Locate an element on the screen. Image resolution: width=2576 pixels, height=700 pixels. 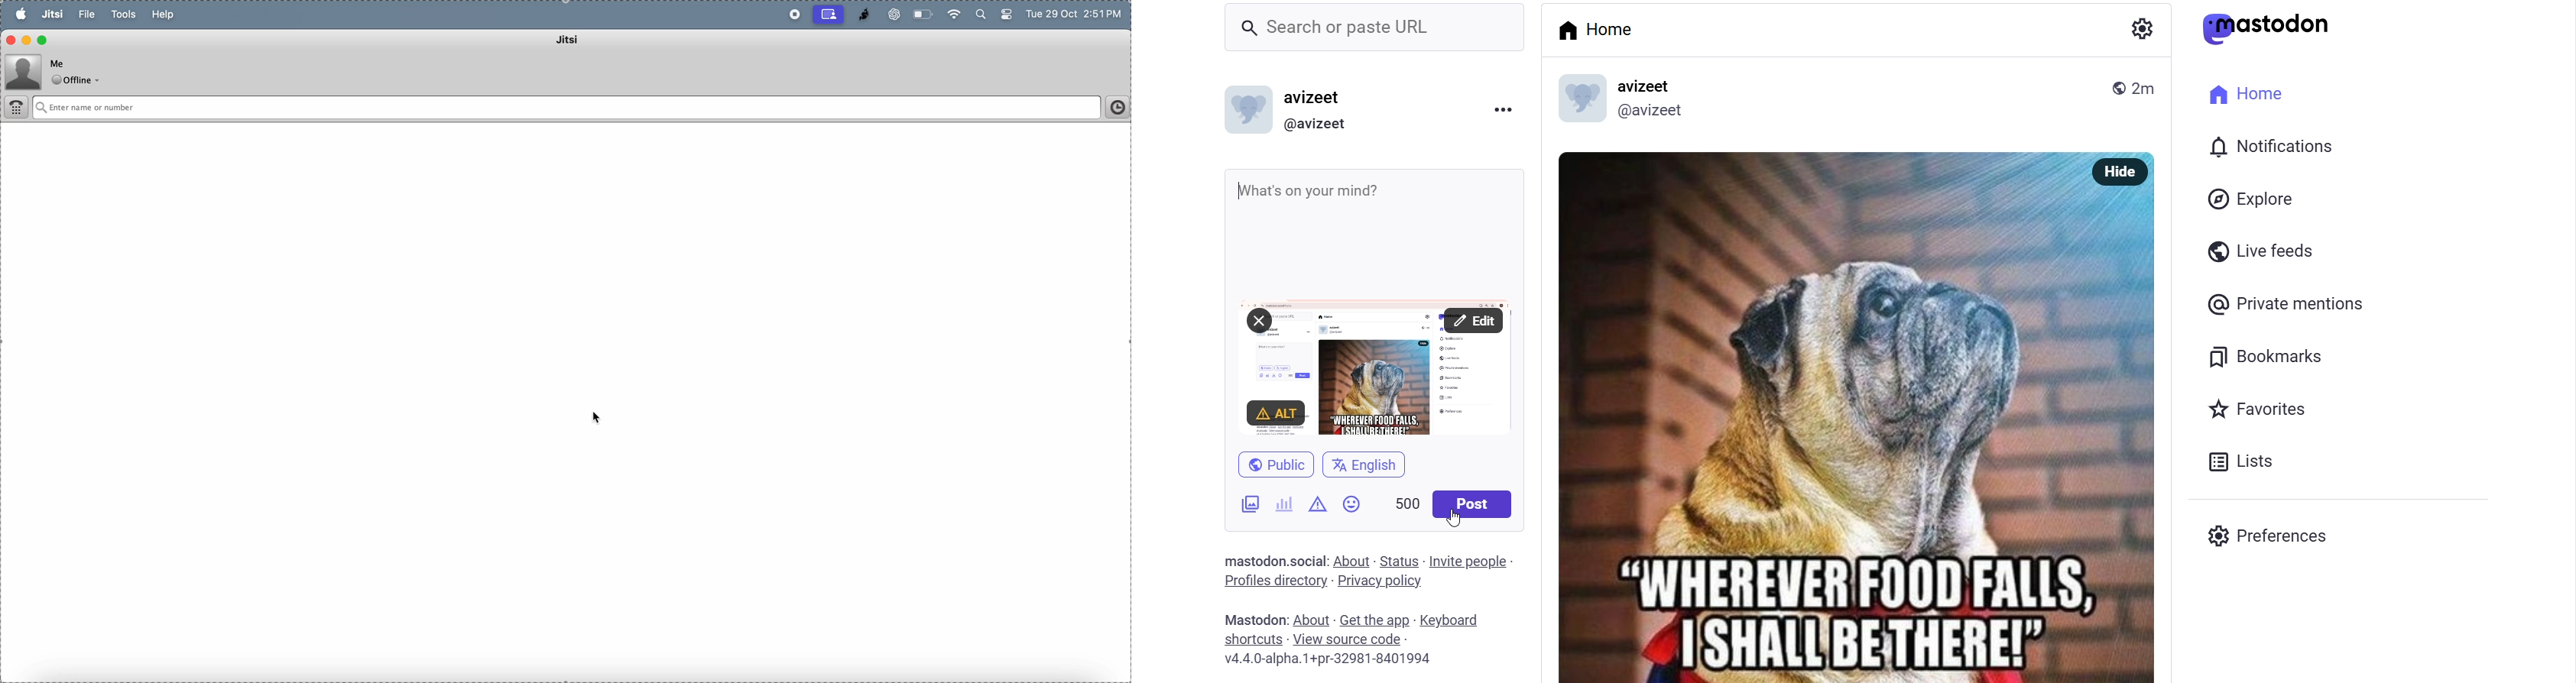
shortcut is located at coordinates (1251, 639).